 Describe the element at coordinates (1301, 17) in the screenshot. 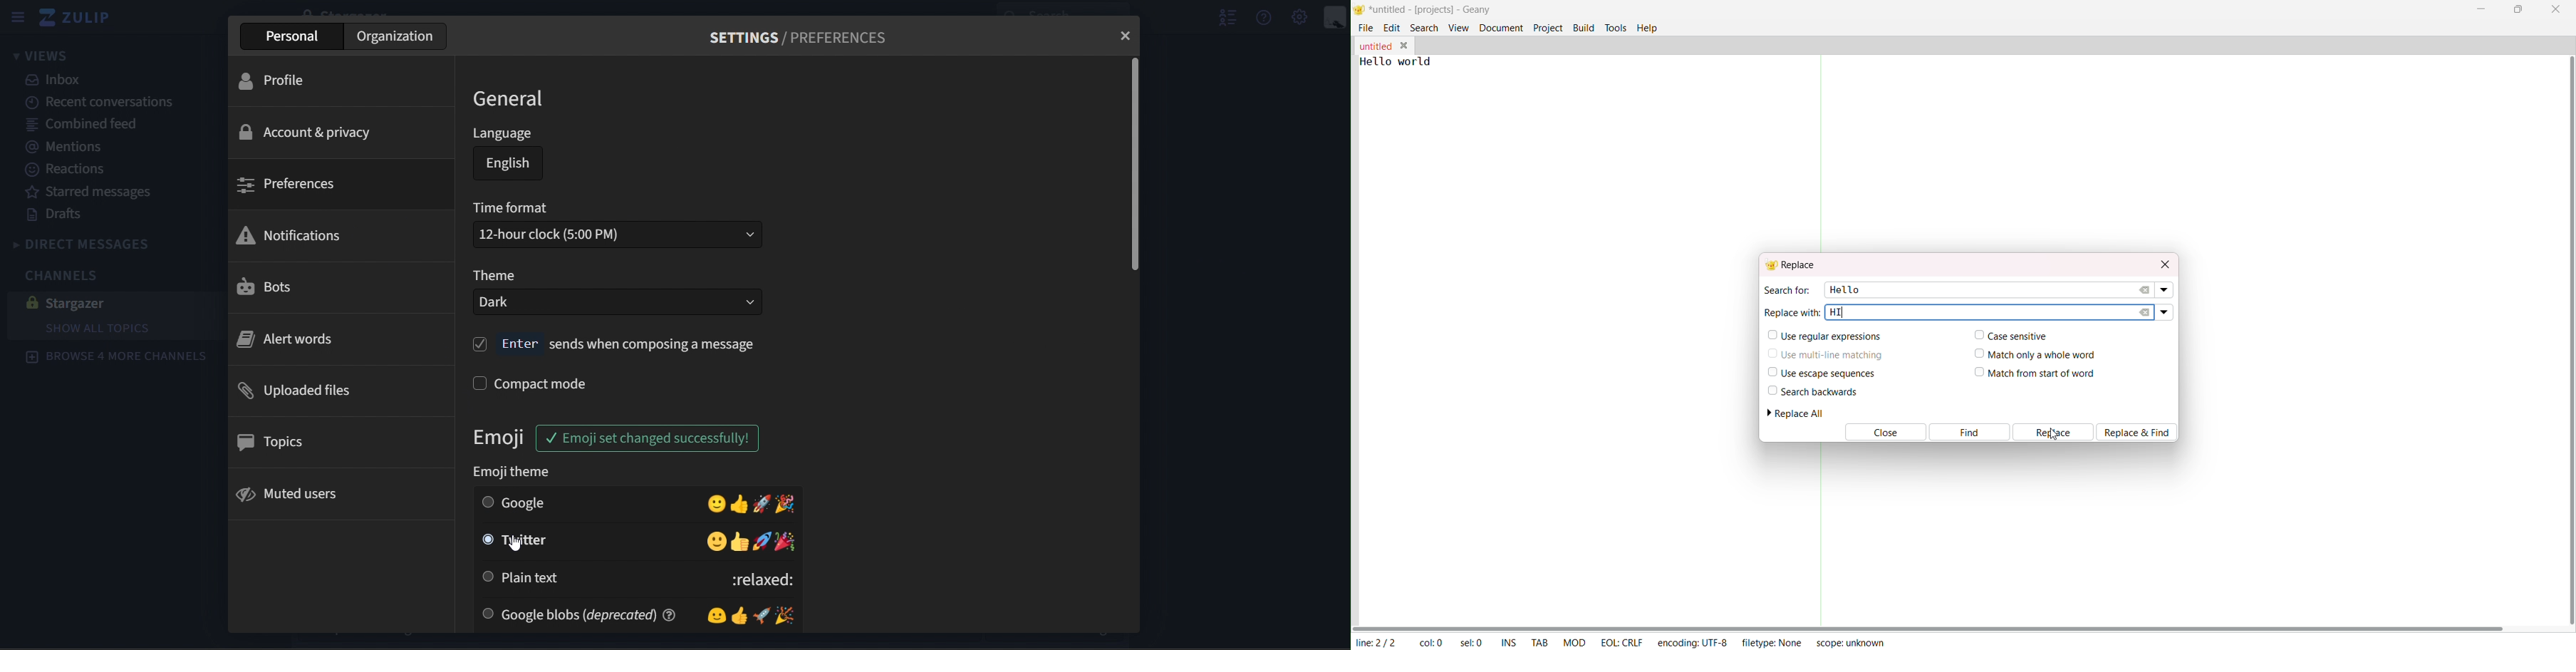

I see `main menu` at that location.